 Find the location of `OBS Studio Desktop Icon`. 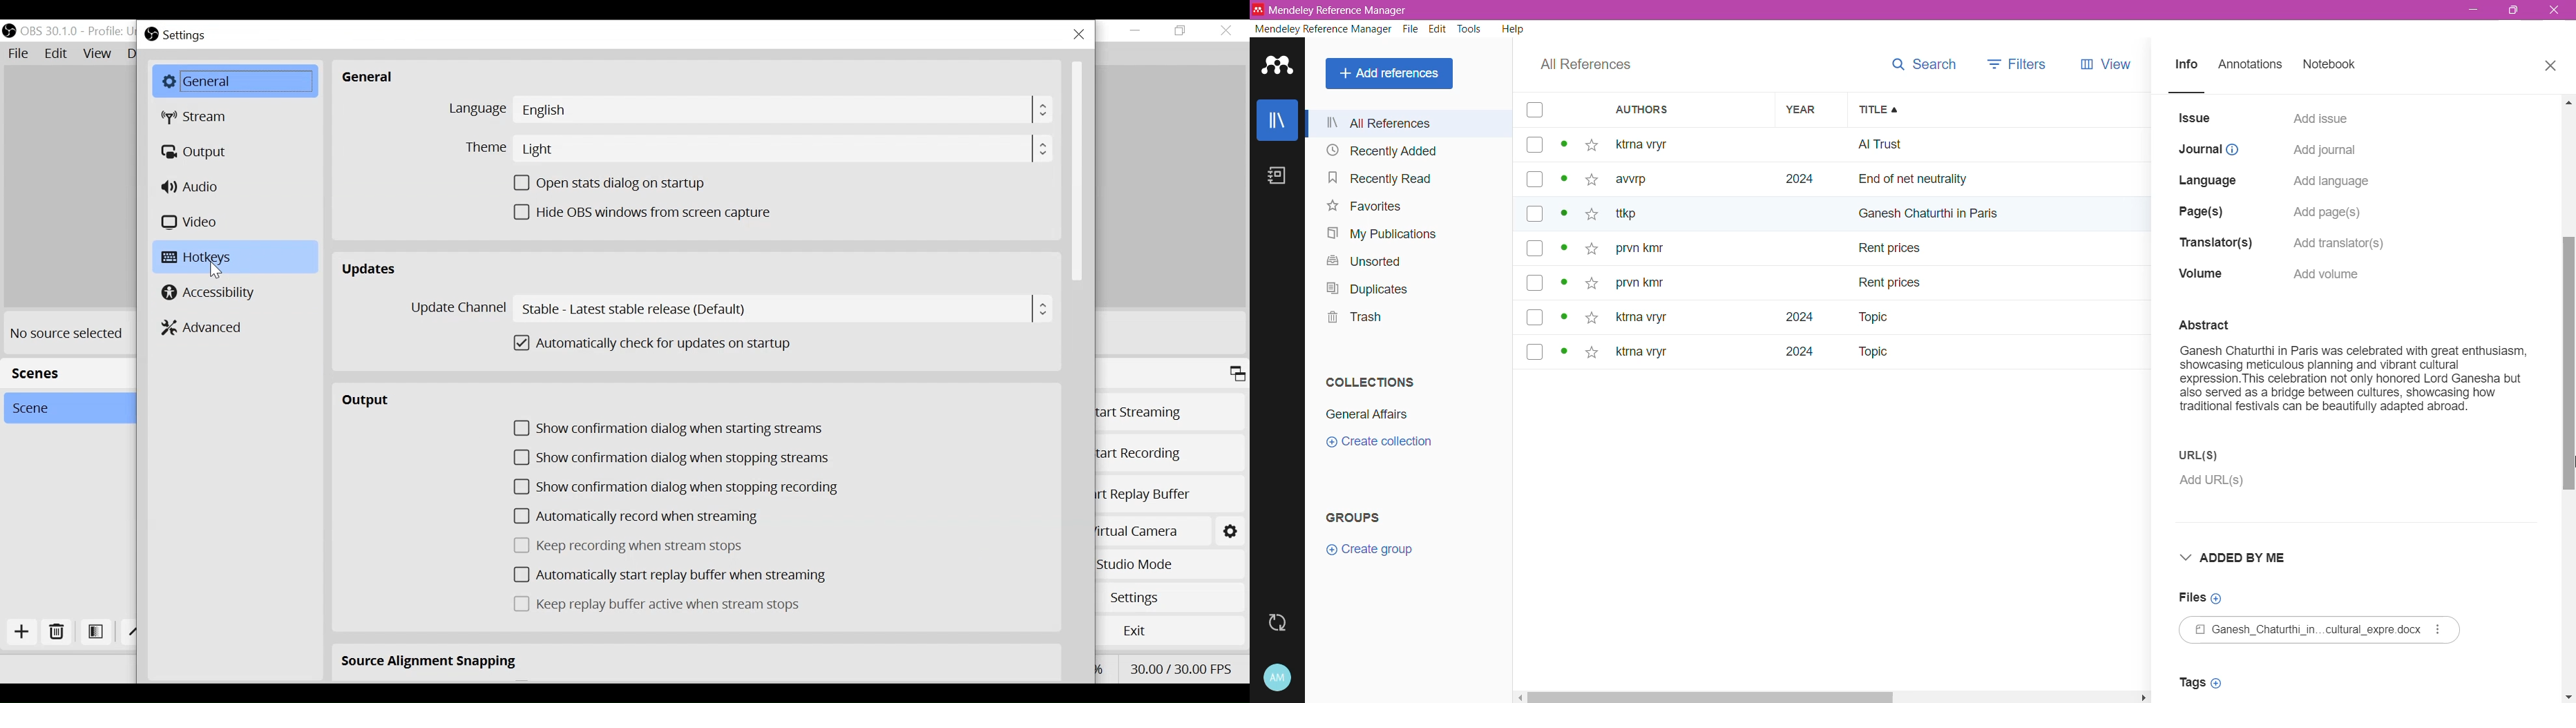

OBS Studio Desktop Icon is located at coordinates (10, 31).